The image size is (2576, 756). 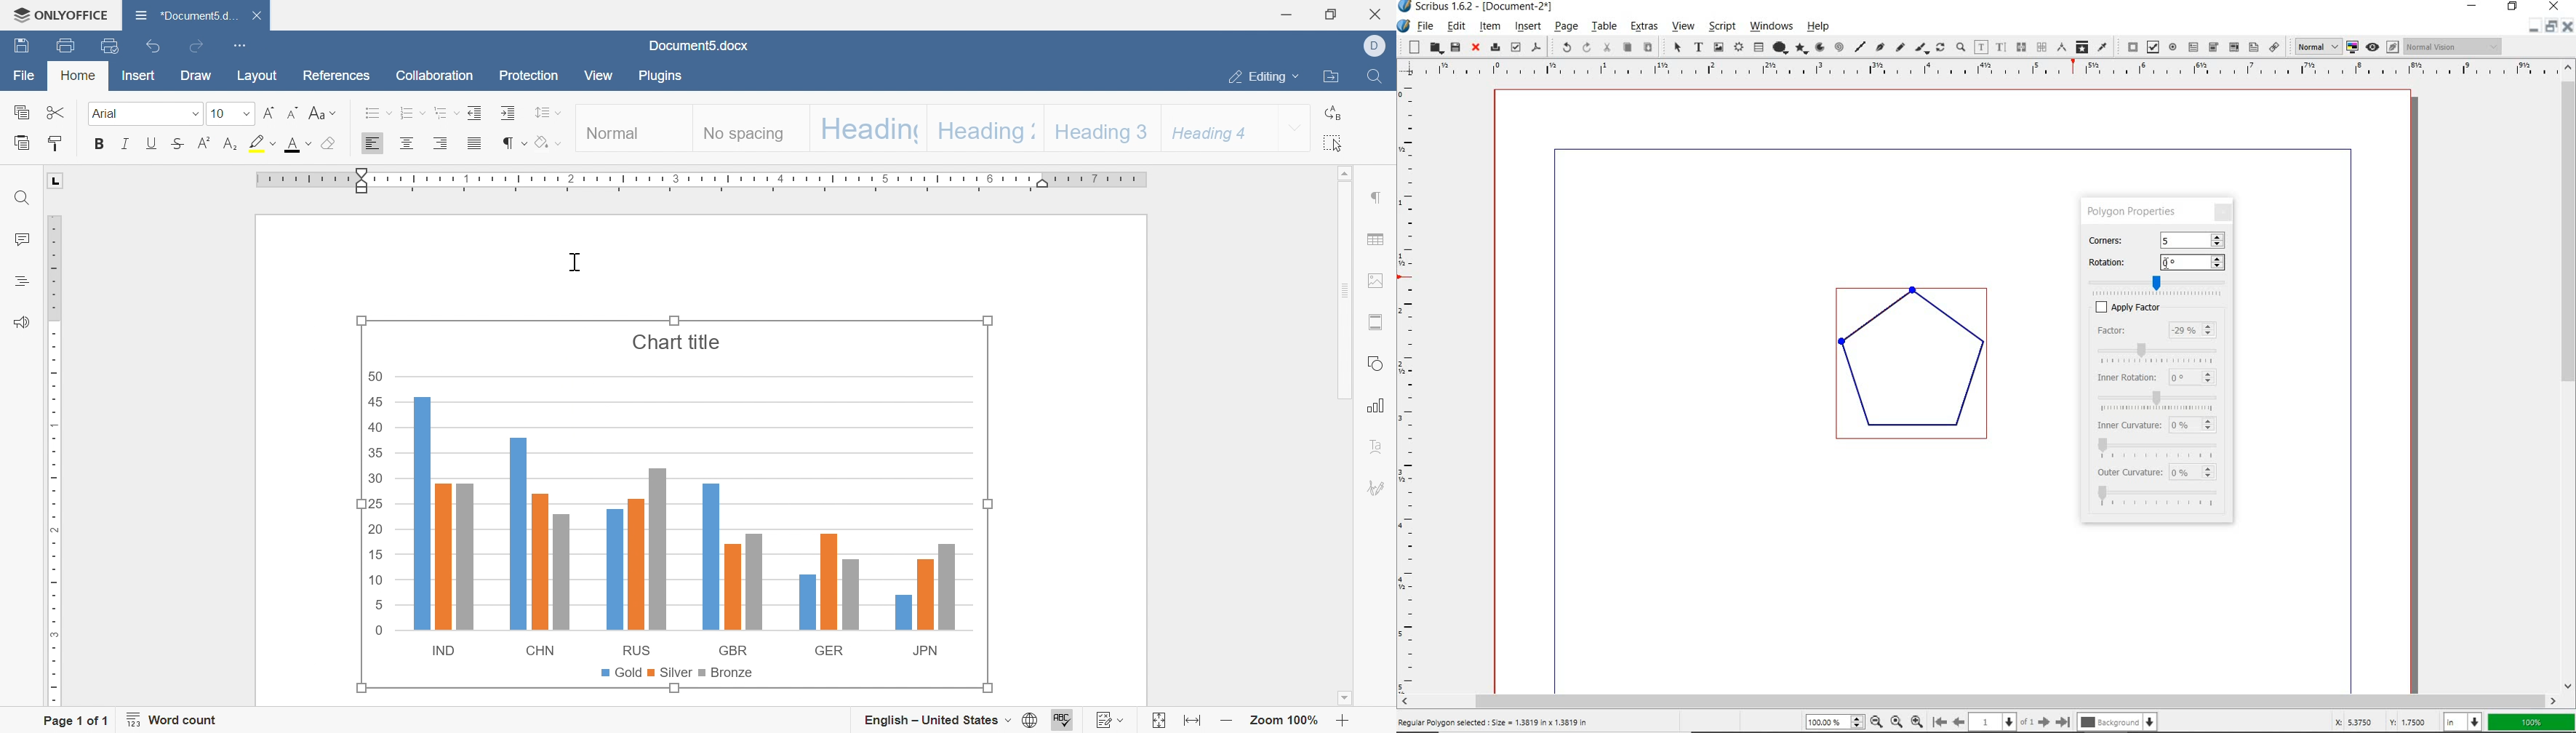 I want to click on save, so click(x=22, y=46).